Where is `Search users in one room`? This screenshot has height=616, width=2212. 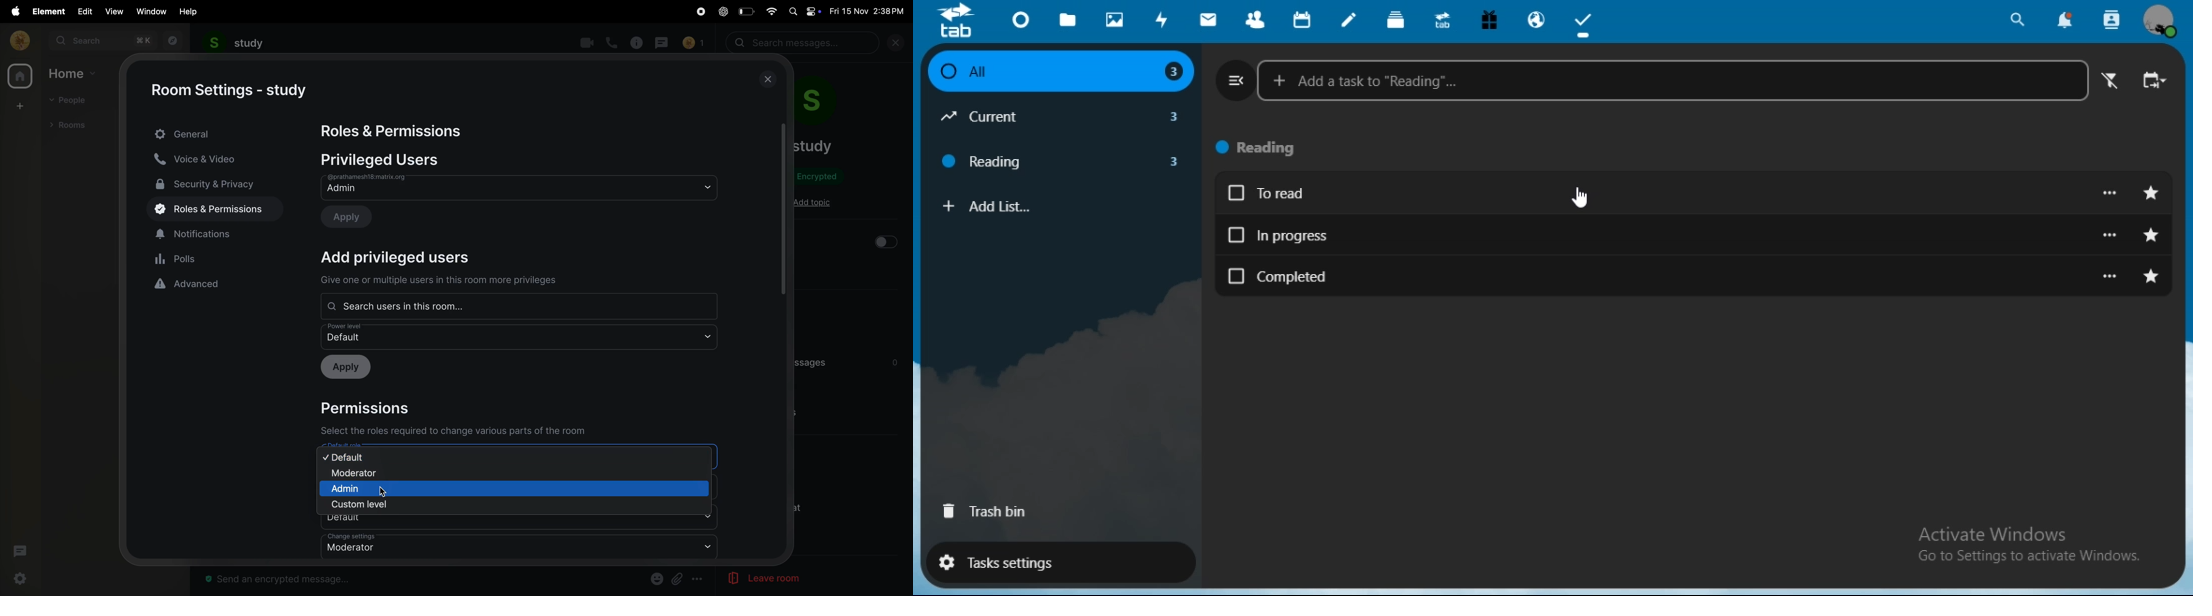 Search users in one room is located at coordinates (518, 306).